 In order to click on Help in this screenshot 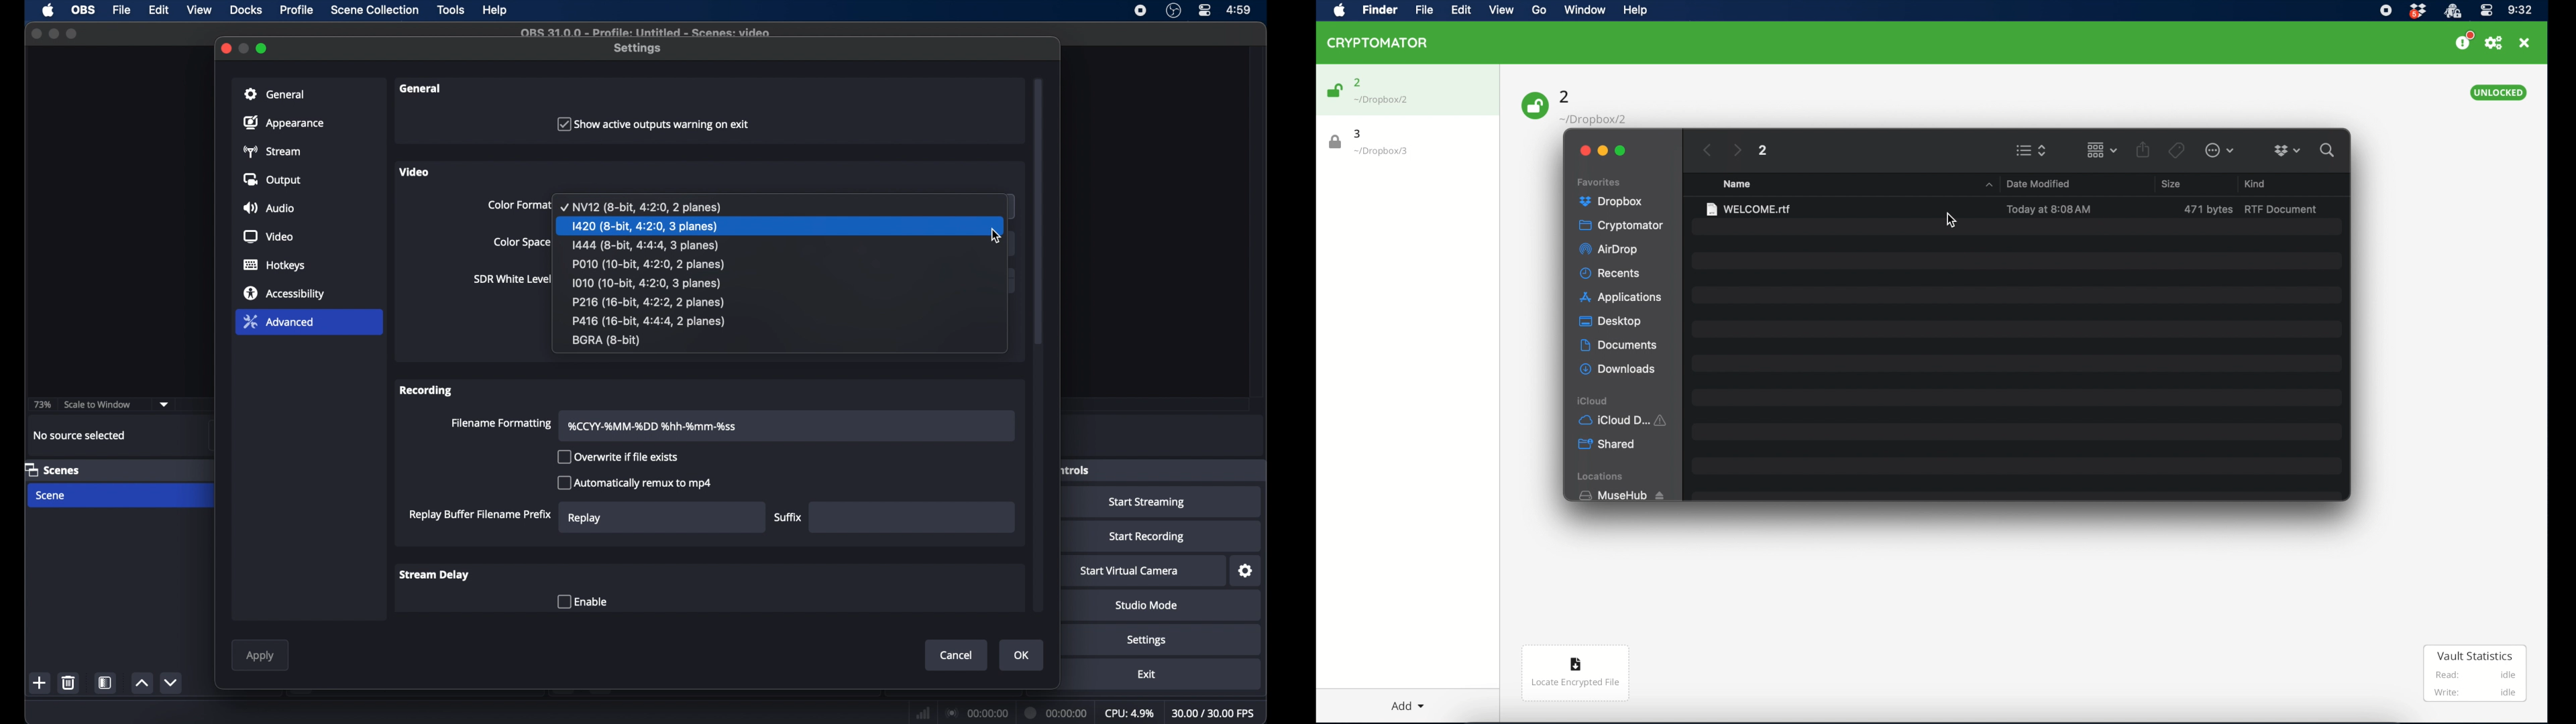, I will do `click(1640, 11)`.